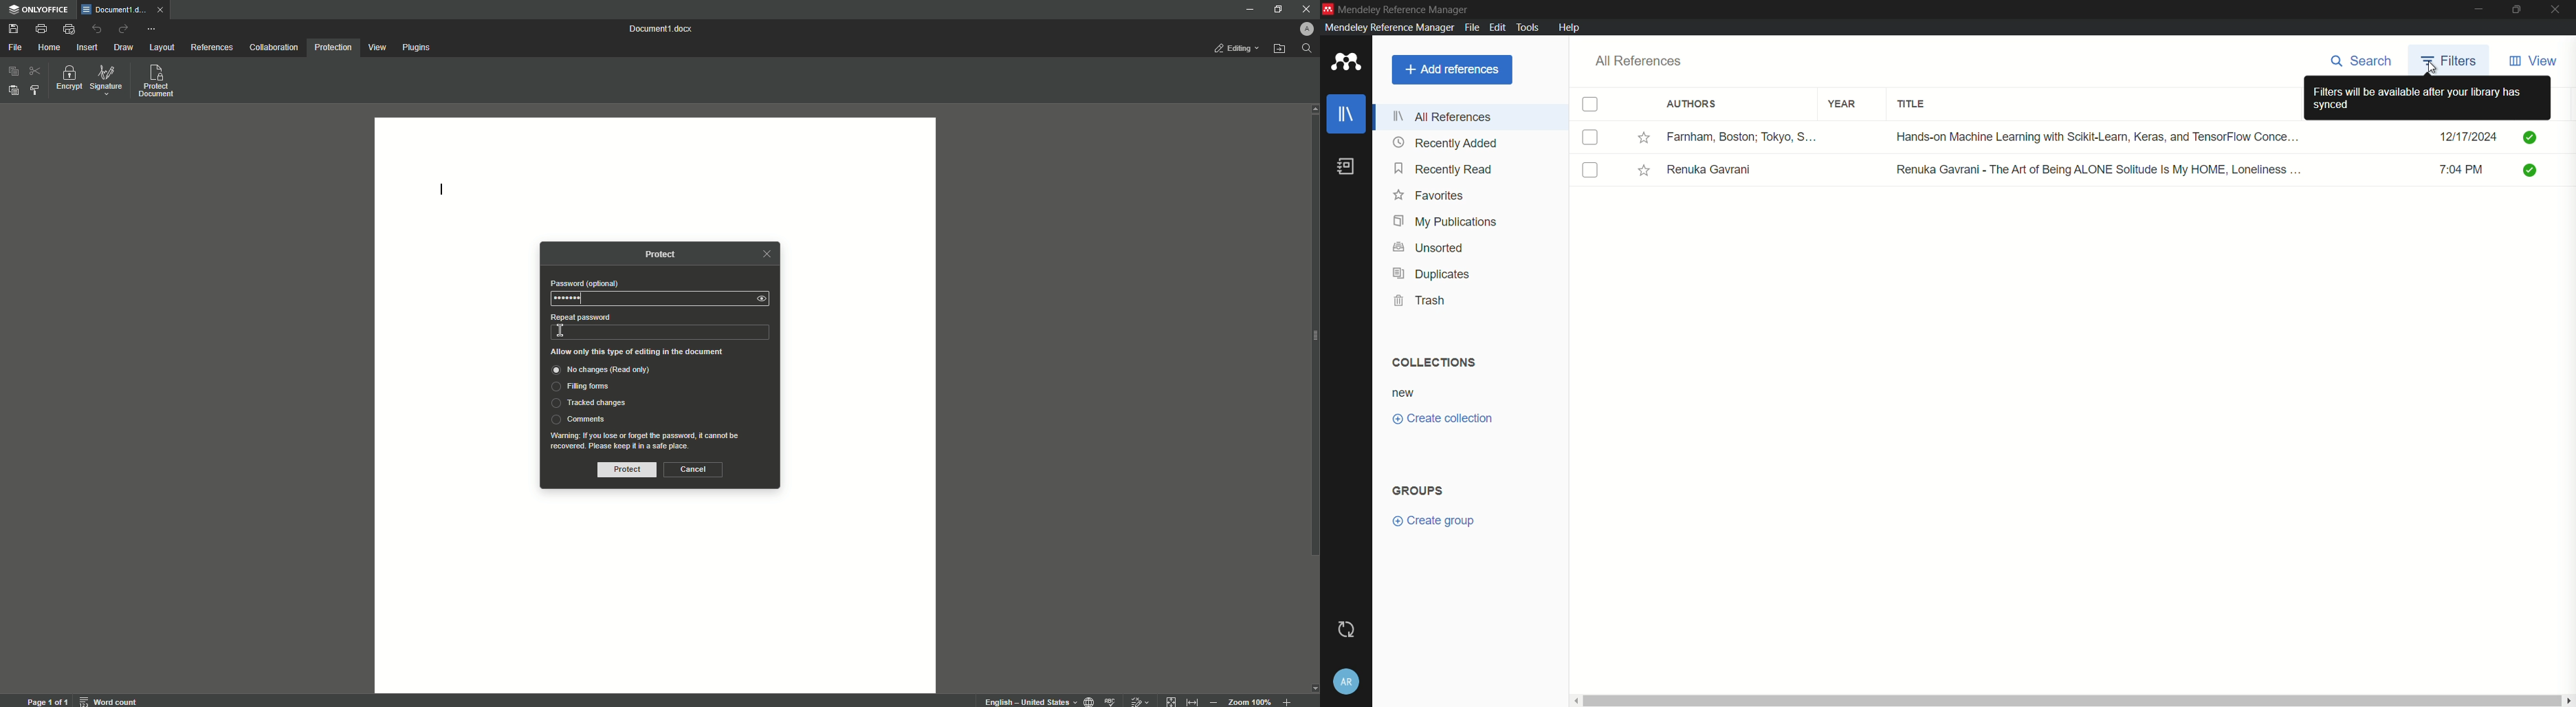  What do you see at coordinates (14, 47) in the screenshot?
I see `File` at bounding box center [14, 47].